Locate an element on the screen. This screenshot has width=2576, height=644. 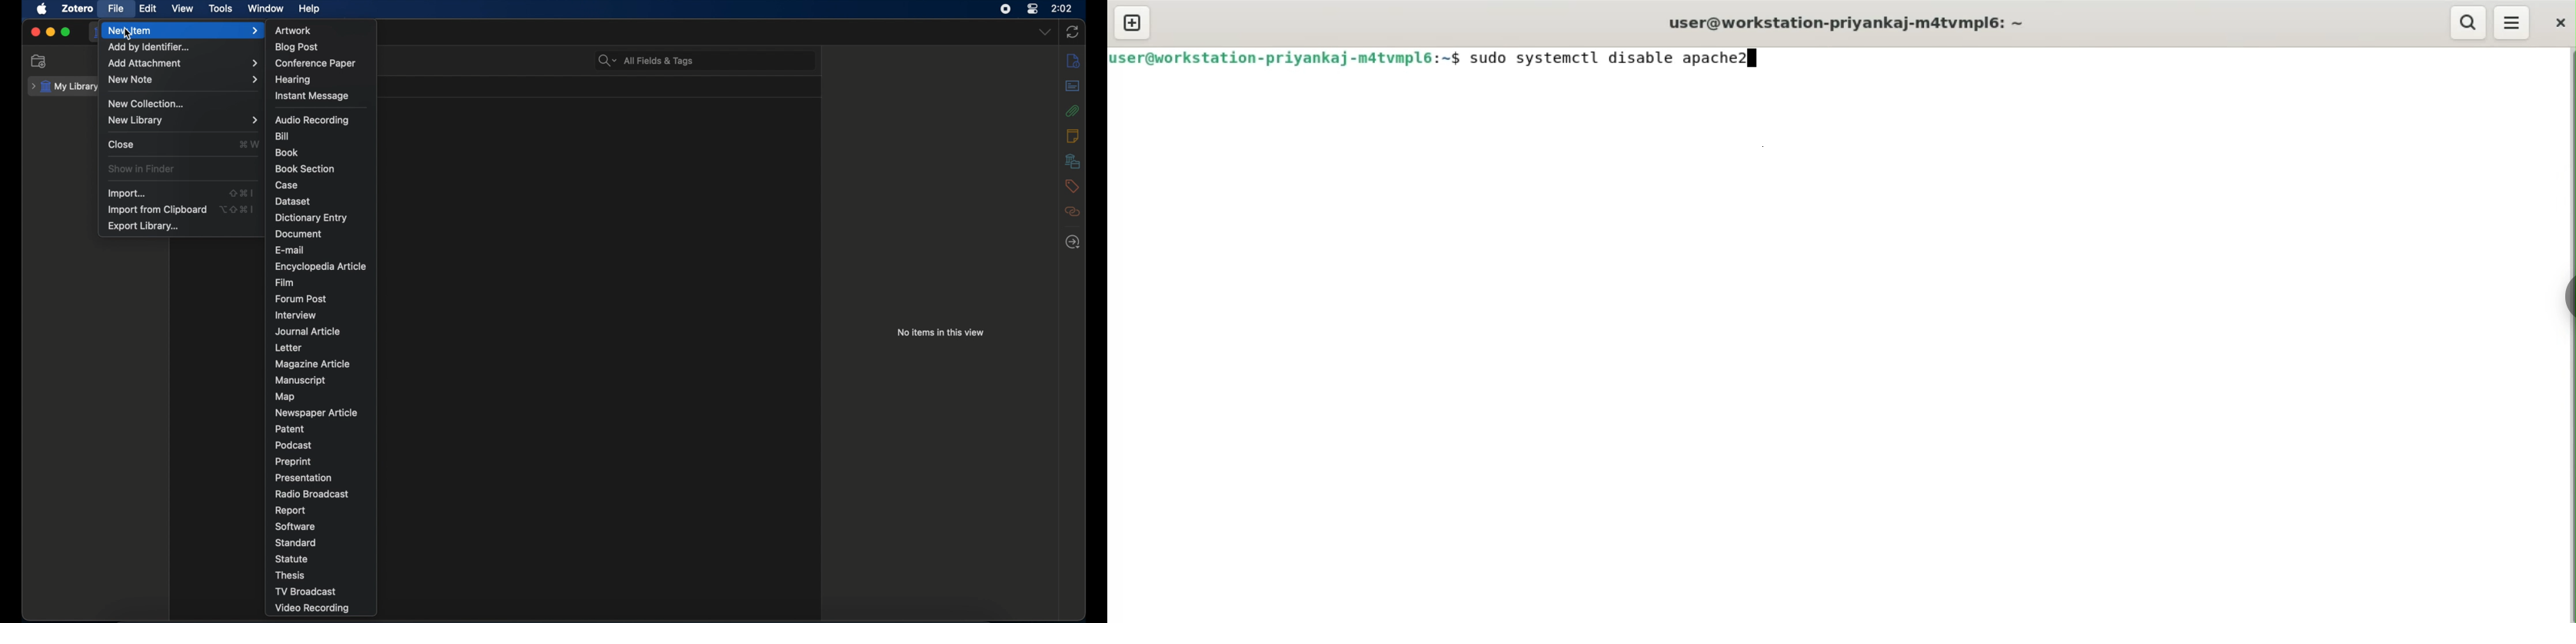
edit is located at coordinates (149, 9).